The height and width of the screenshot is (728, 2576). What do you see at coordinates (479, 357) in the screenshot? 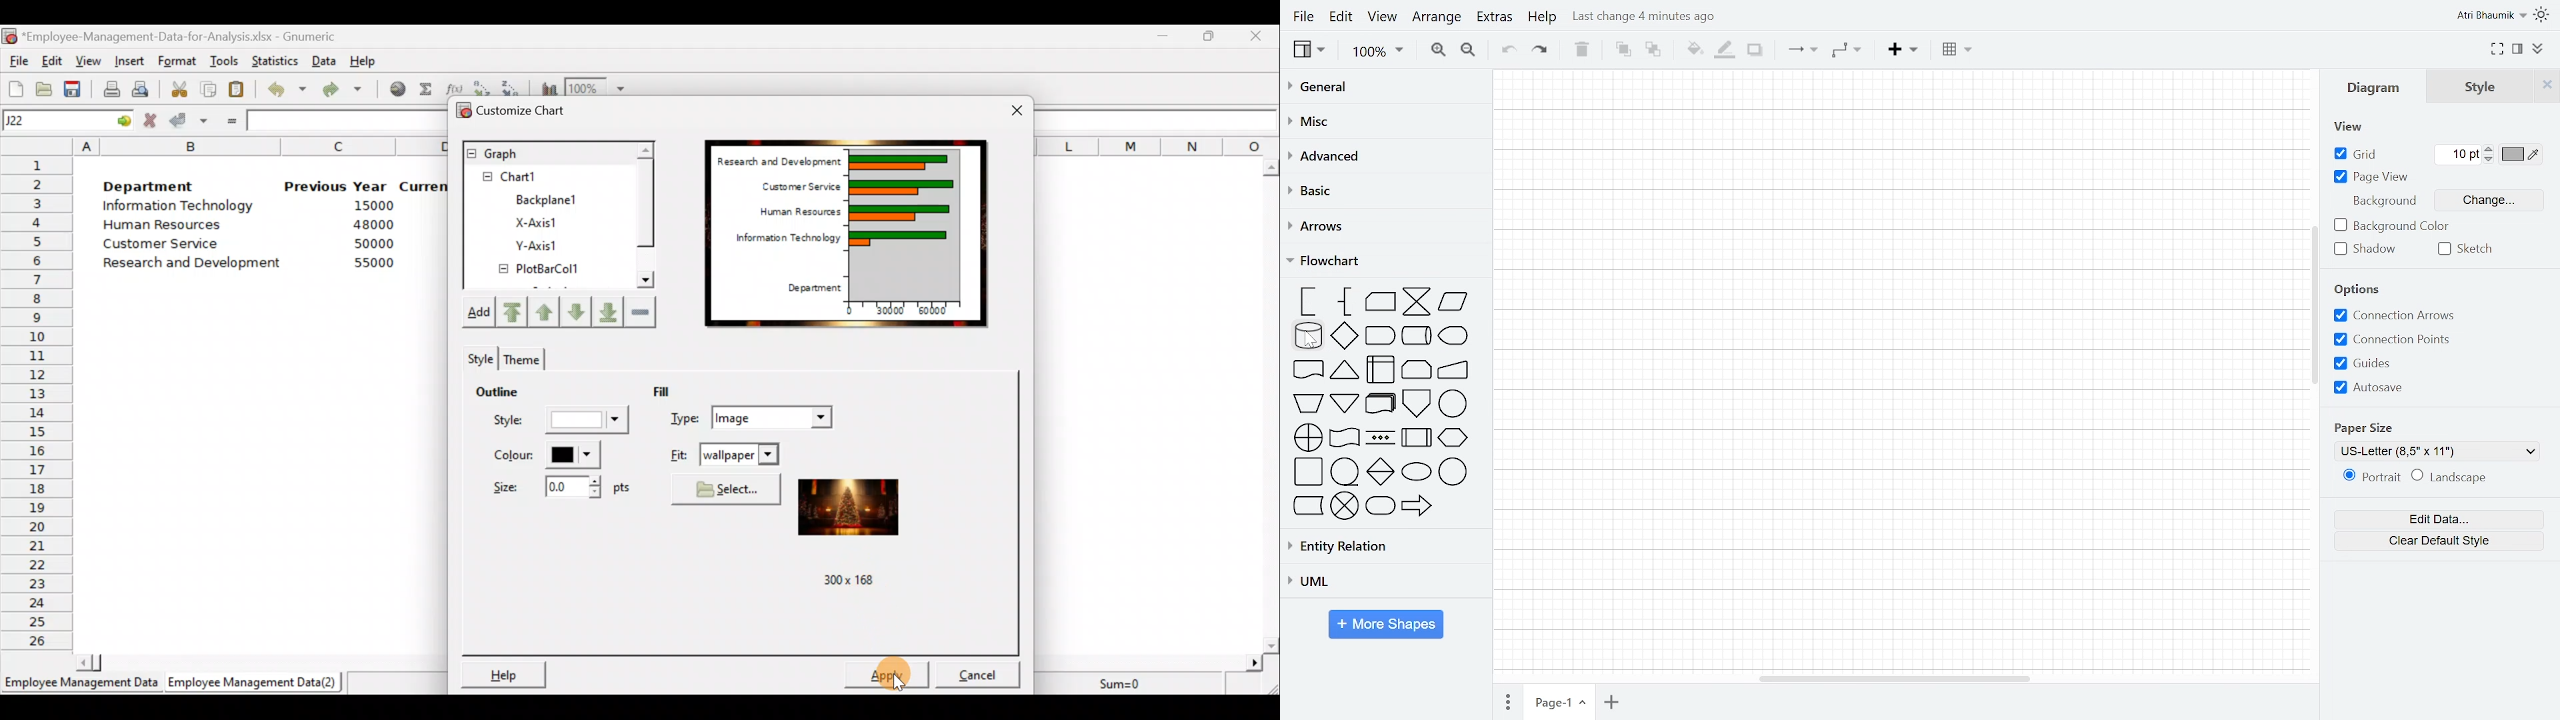
I see `Style` at bounding box center [479, 357].